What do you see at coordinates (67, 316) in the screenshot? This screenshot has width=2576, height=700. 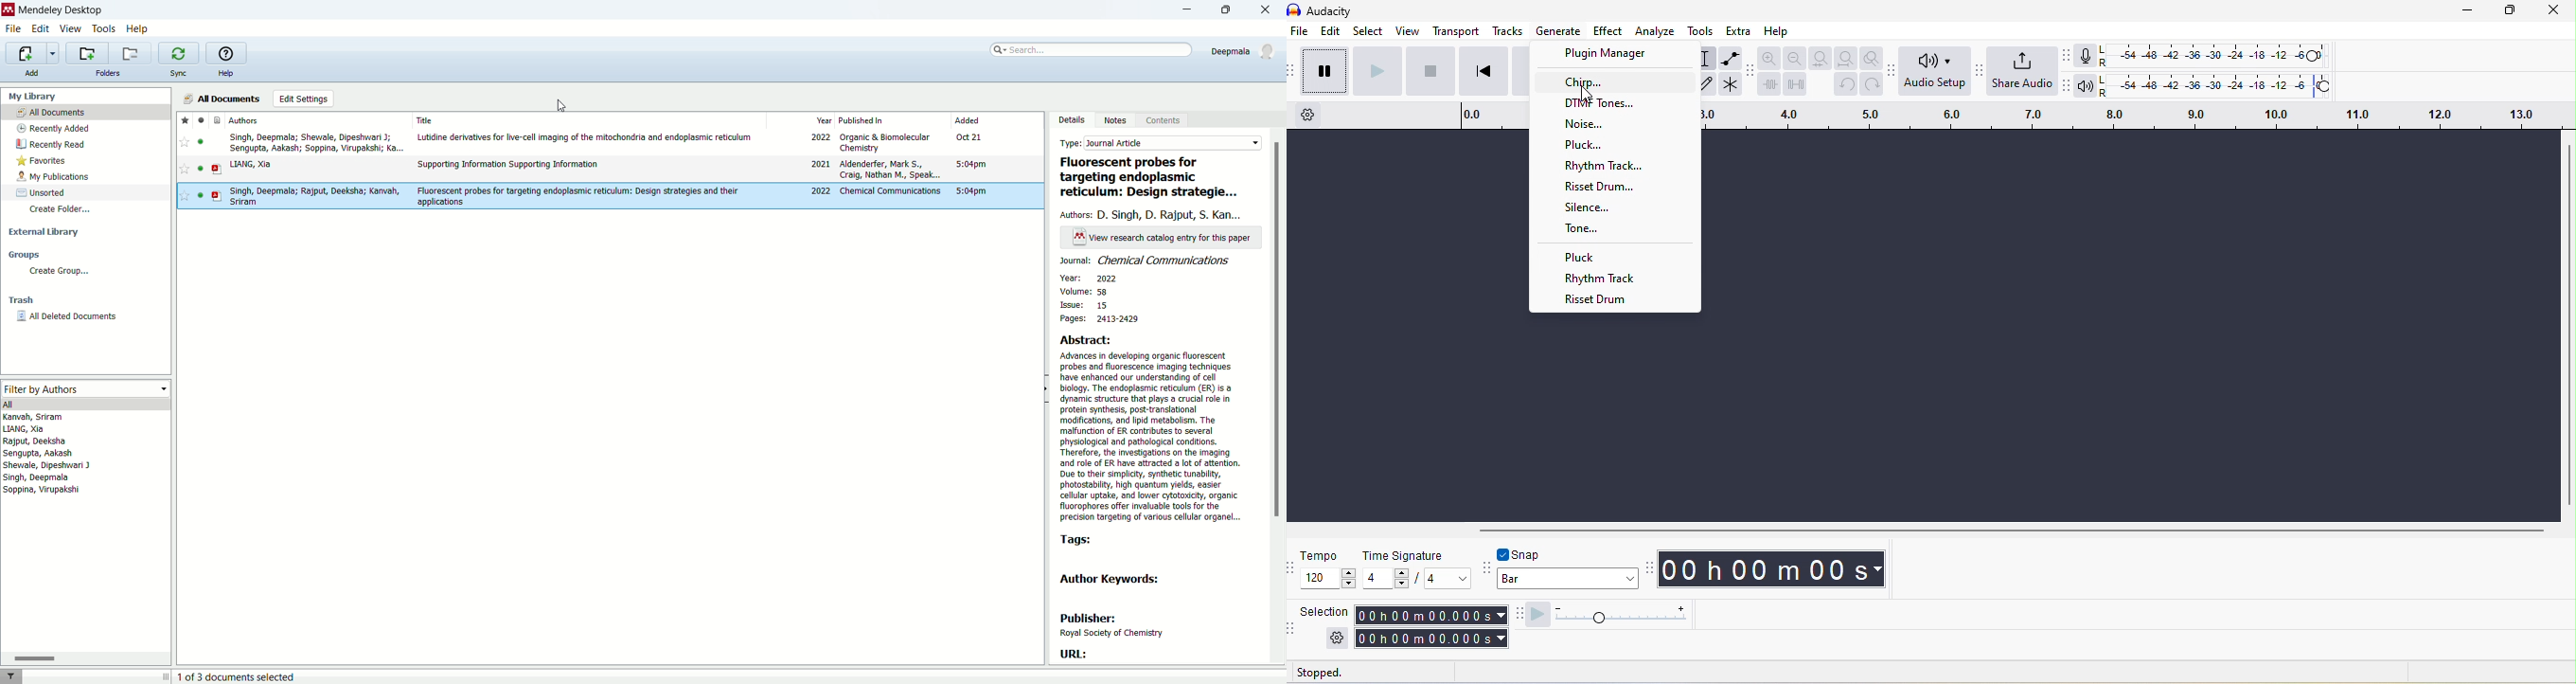 I see `all deleted documents` at bounding box center [67, 316].